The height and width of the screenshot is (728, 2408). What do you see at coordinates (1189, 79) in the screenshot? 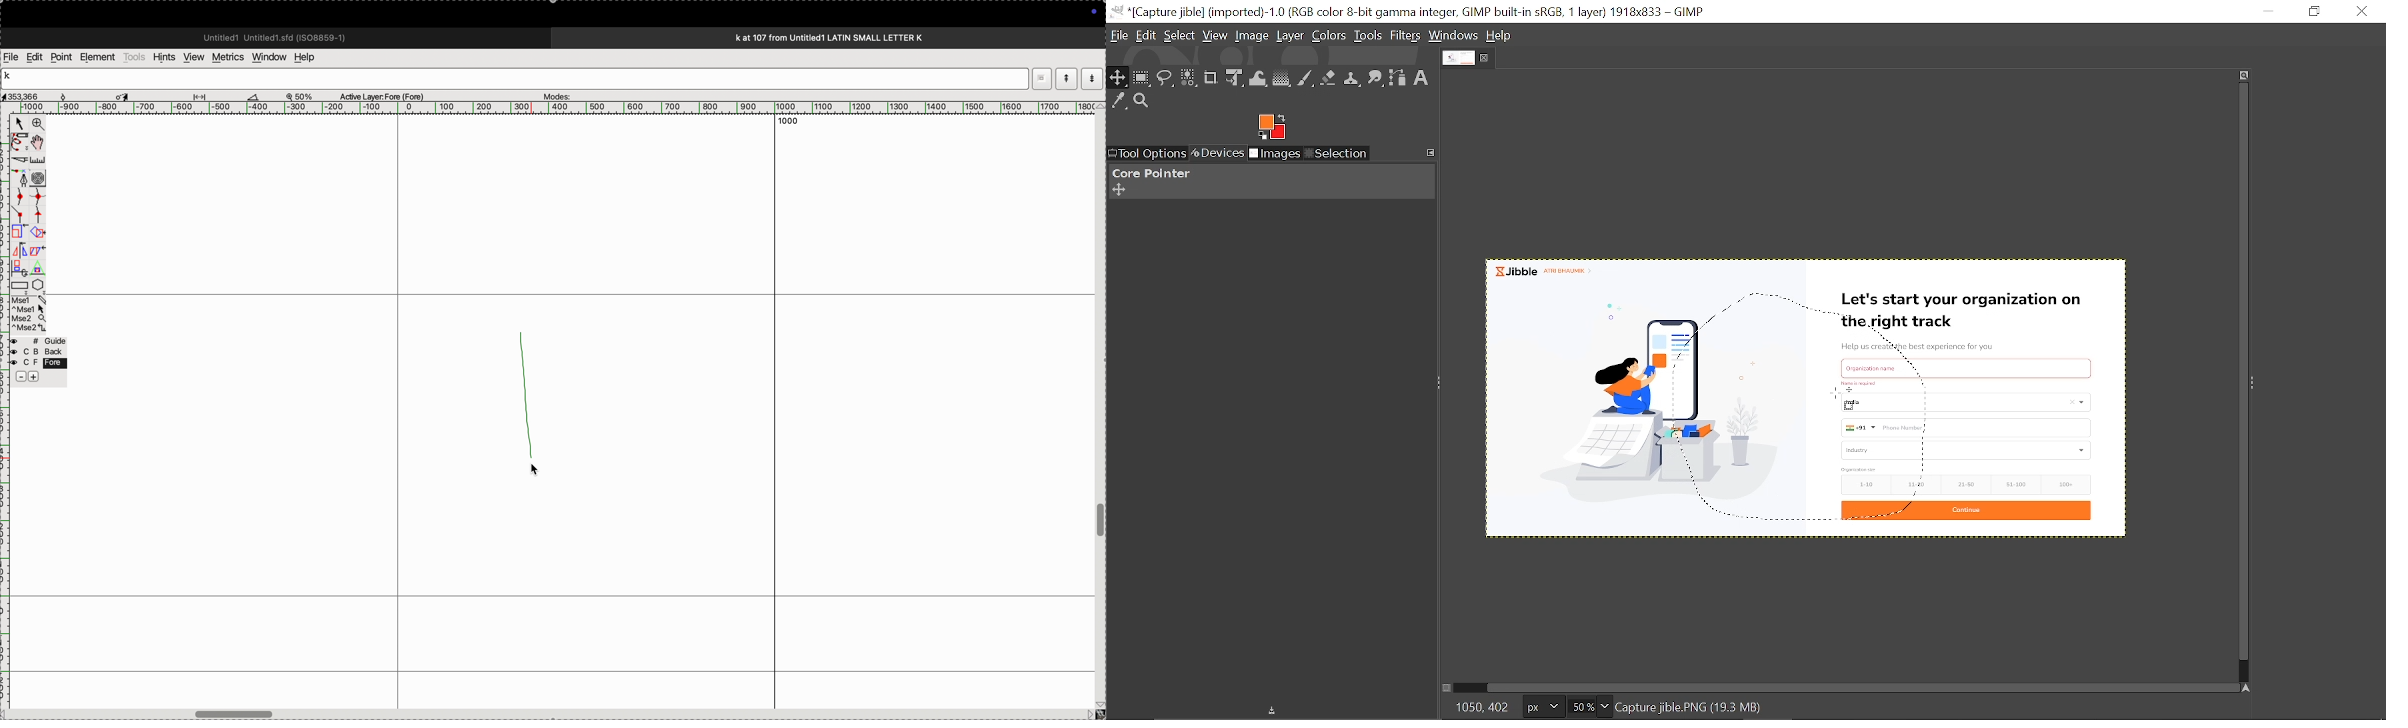
I see `Select by color` at bounding box center [1189, 79].